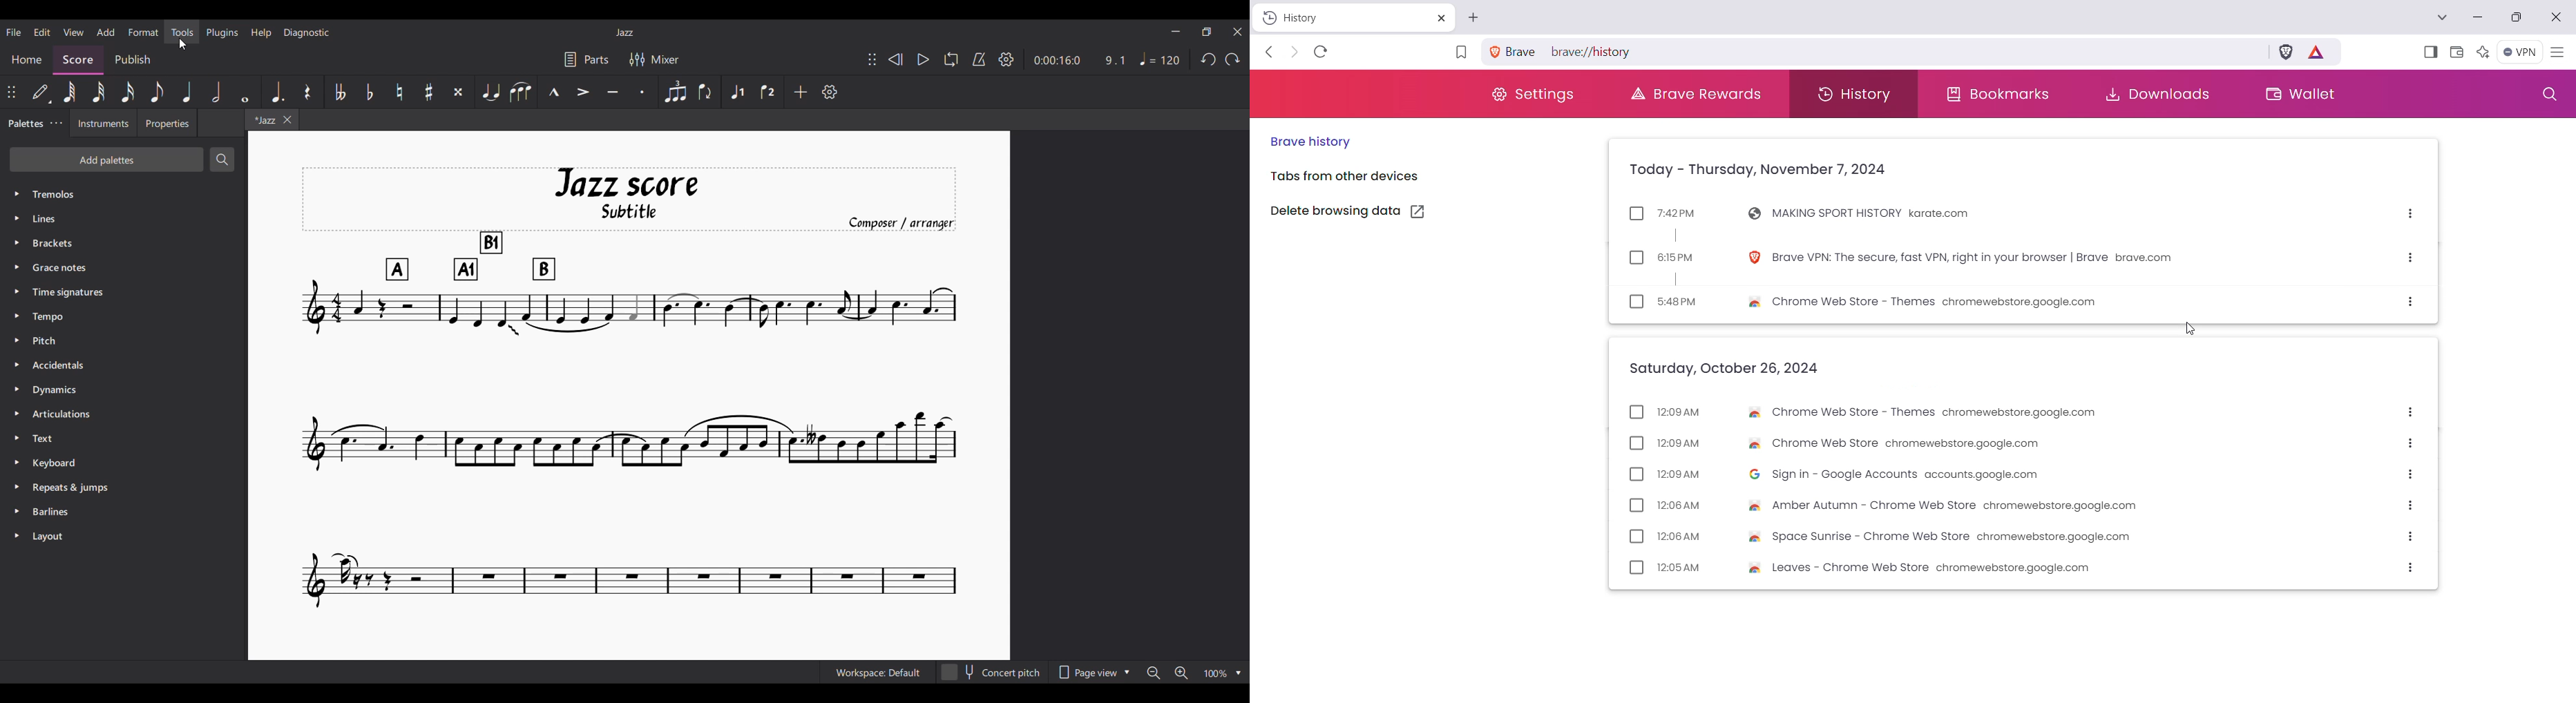 This screenshot has width=2576, height=728. What do you see at coordinates (124, 512) in the screenshot?
I see `Barlines` at bounding box center [124, 512].